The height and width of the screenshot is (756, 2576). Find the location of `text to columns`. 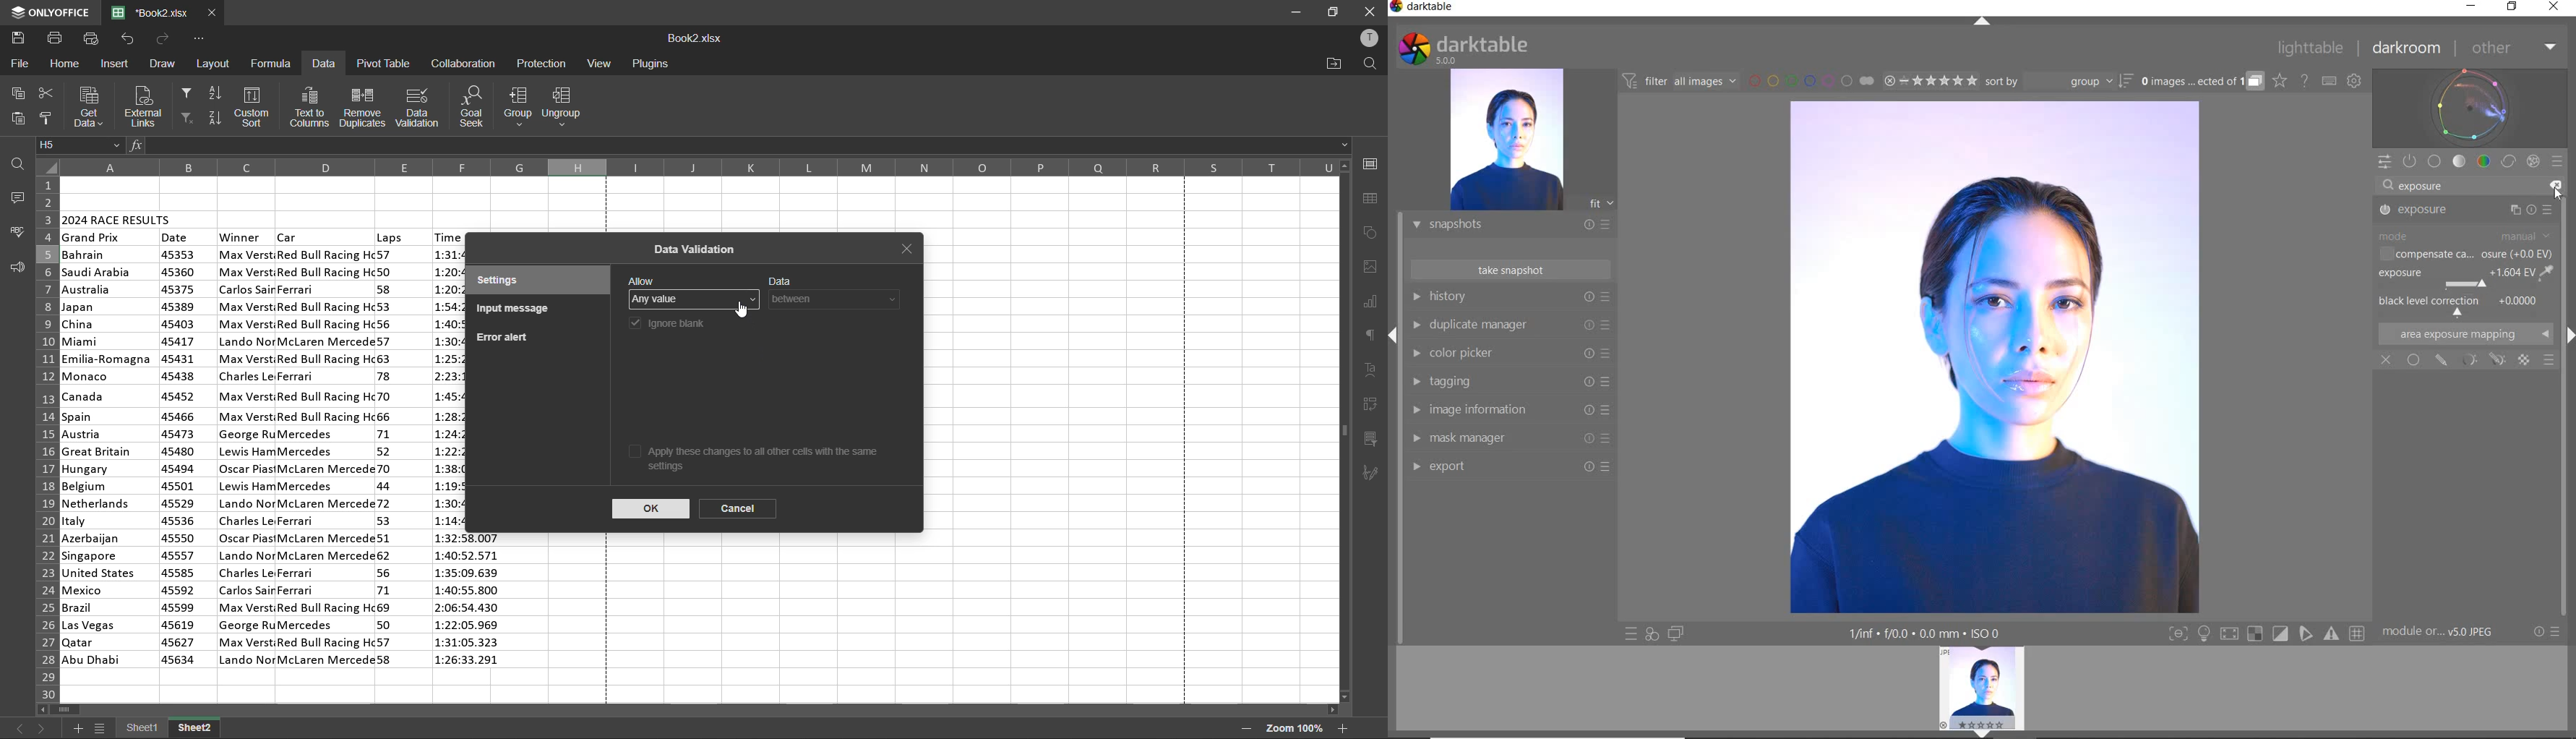

text to columns is located at coordinates (311, 107).